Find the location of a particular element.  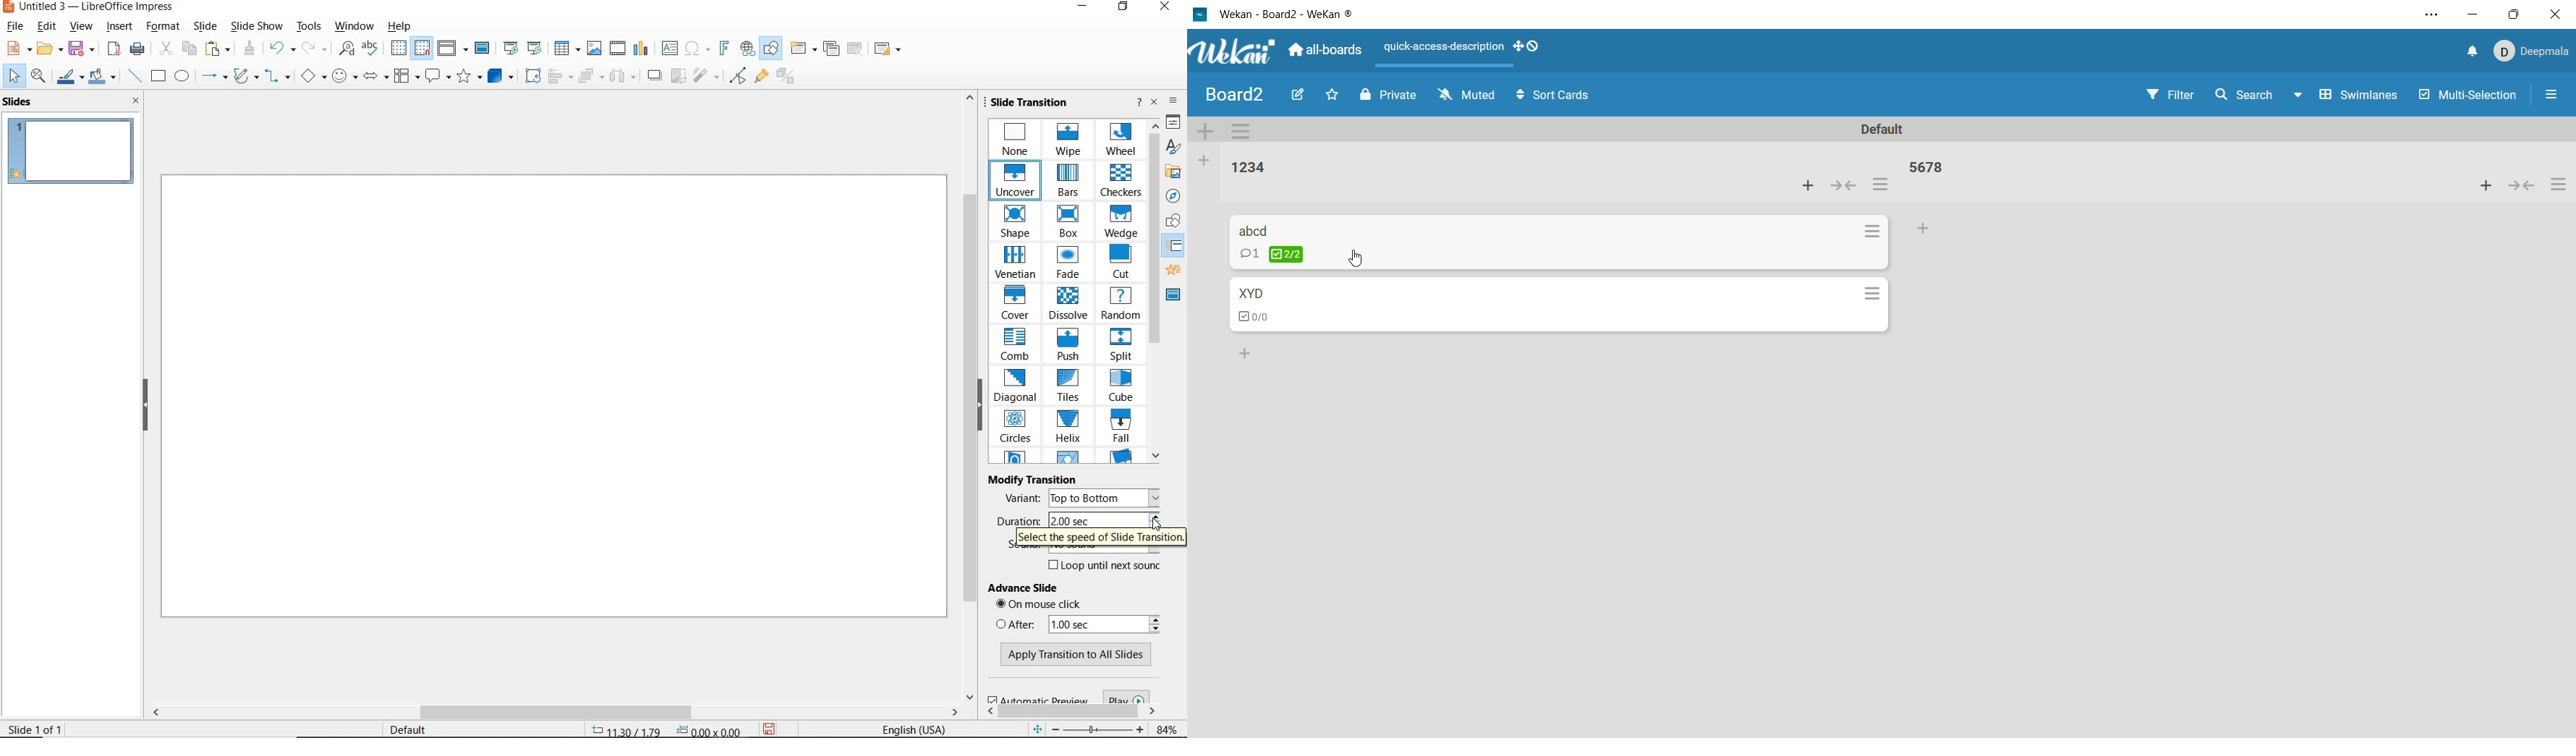

options is located at coordinates (1879, 184).